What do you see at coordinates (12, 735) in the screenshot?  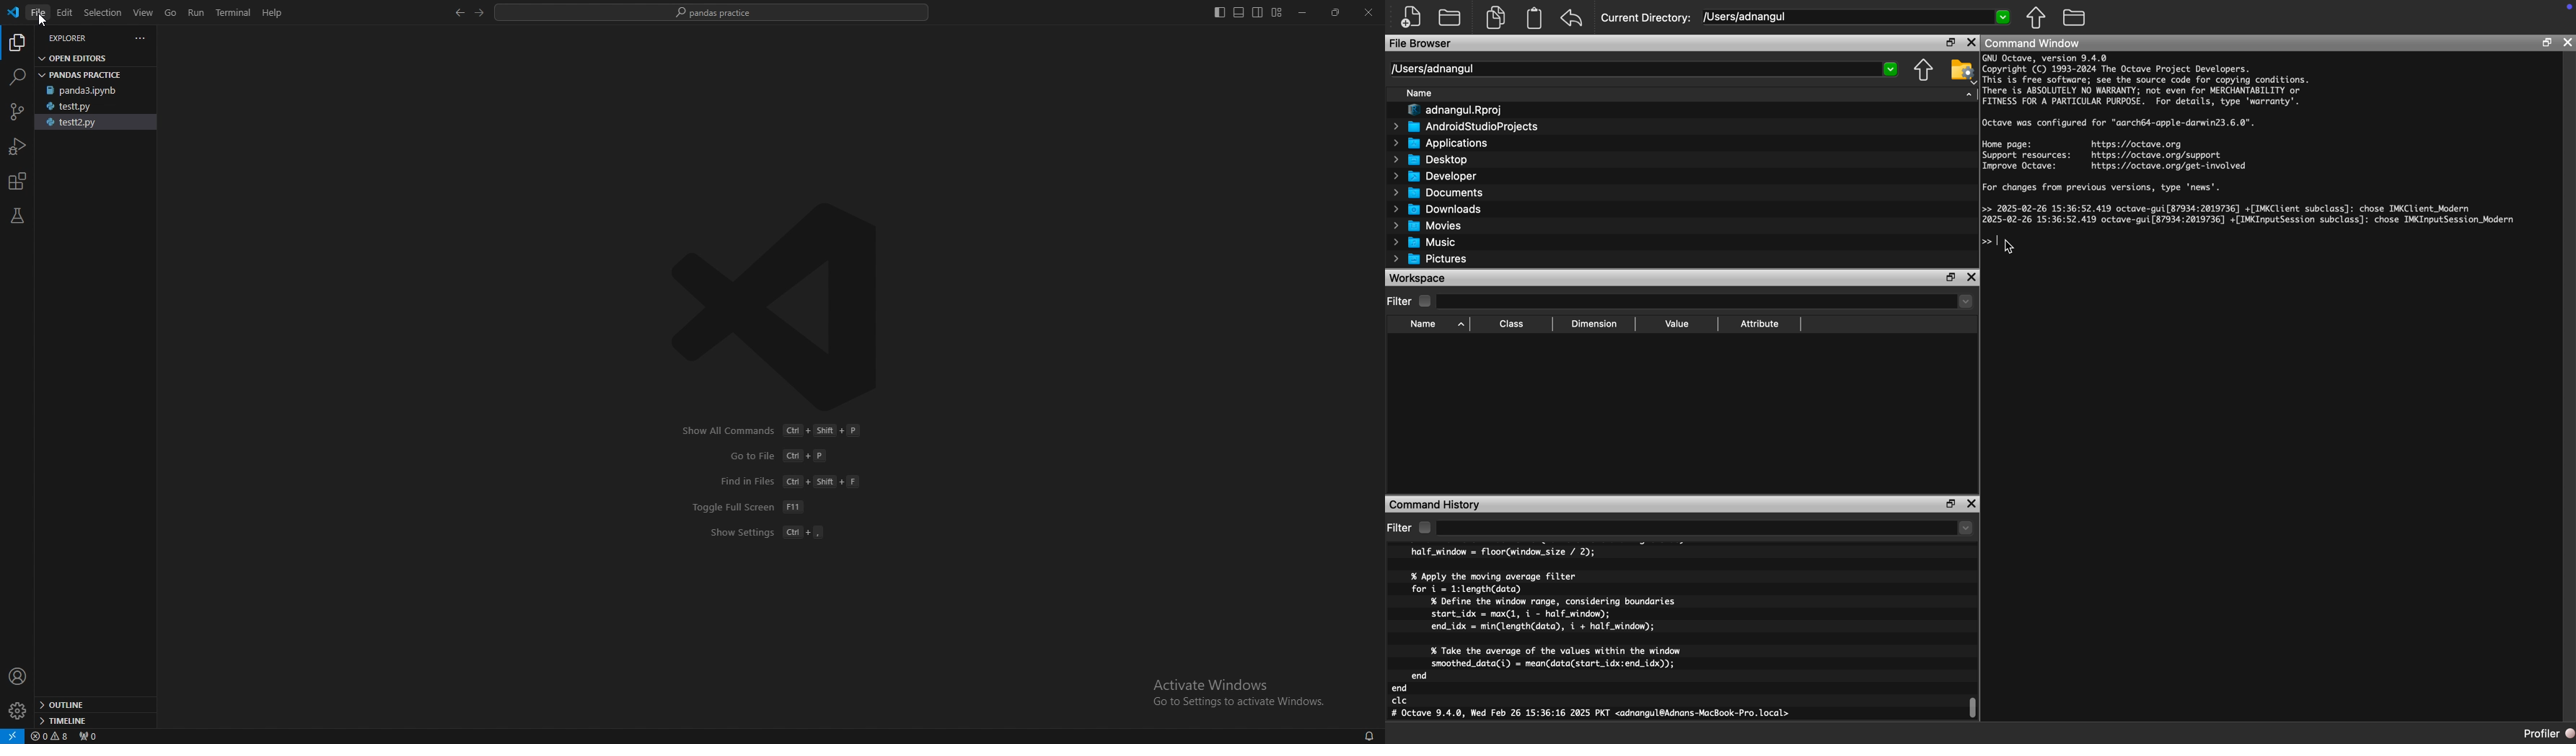 I see `remote window` at bounding box center [12, 735].